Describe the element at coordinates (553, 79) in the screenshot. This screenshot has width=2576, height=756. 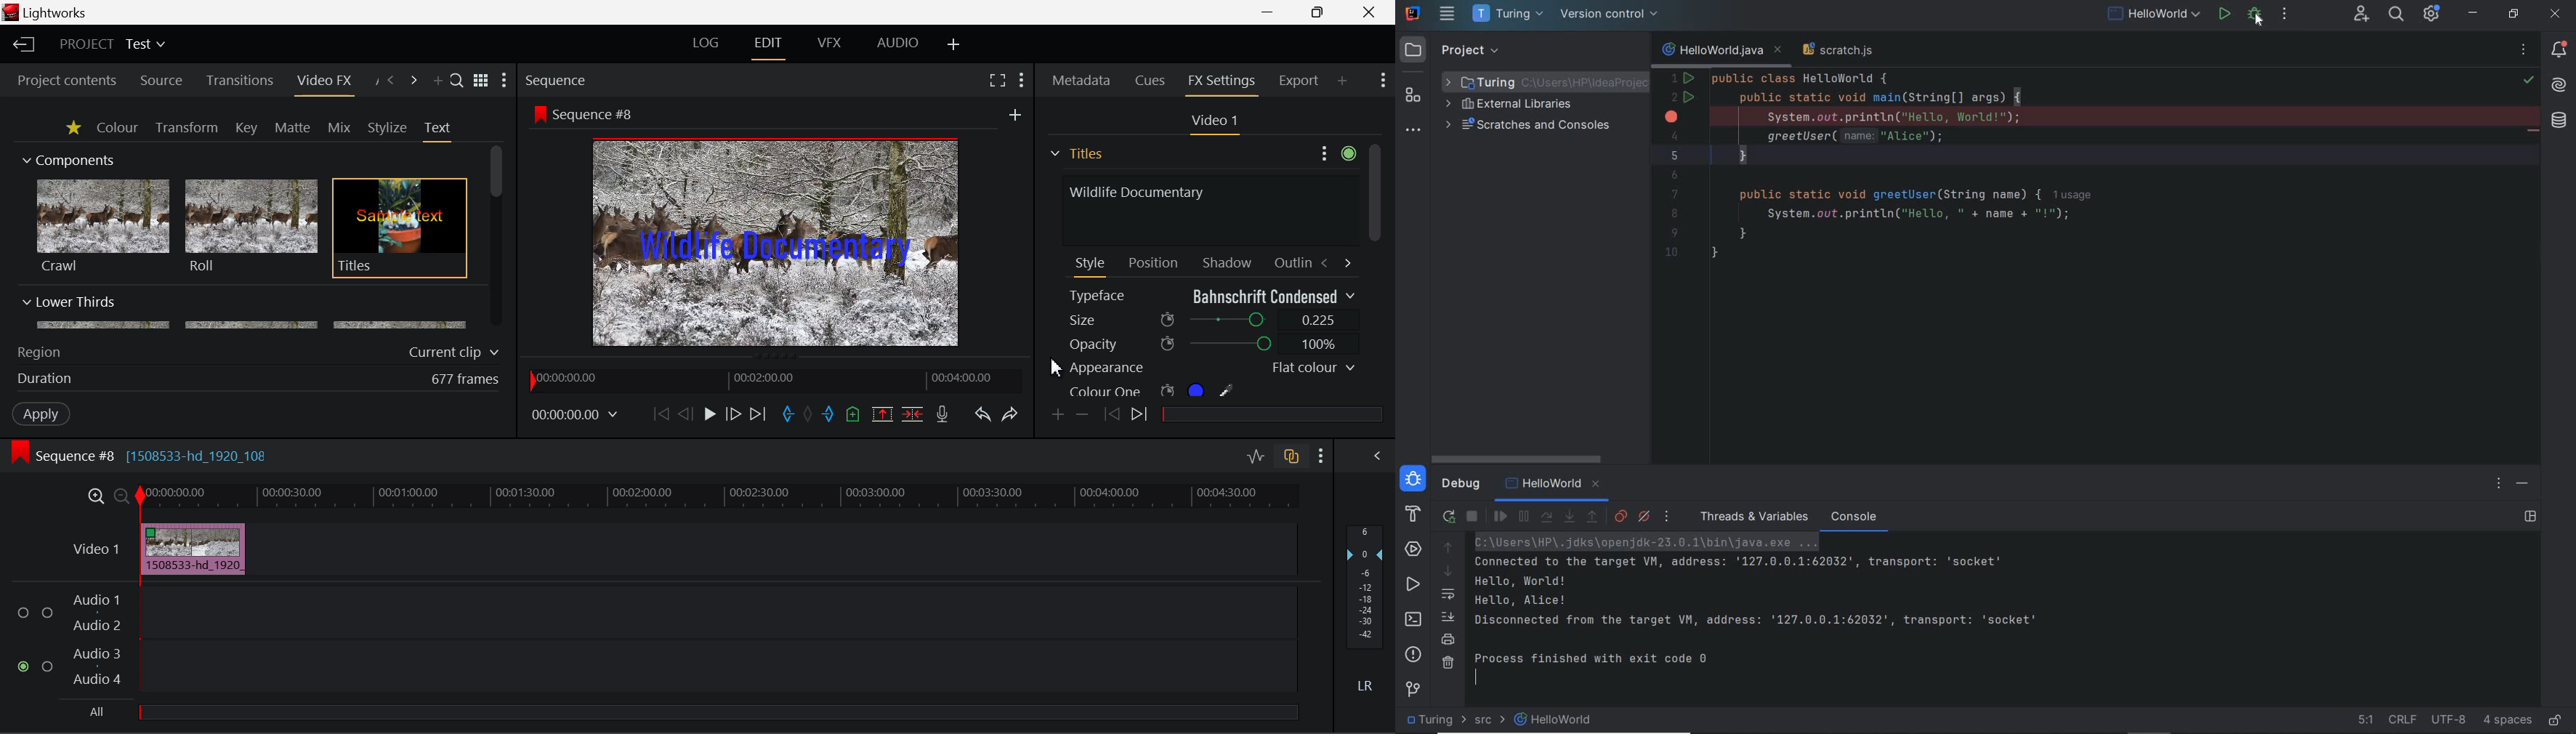
I see `Sequence` at that location.